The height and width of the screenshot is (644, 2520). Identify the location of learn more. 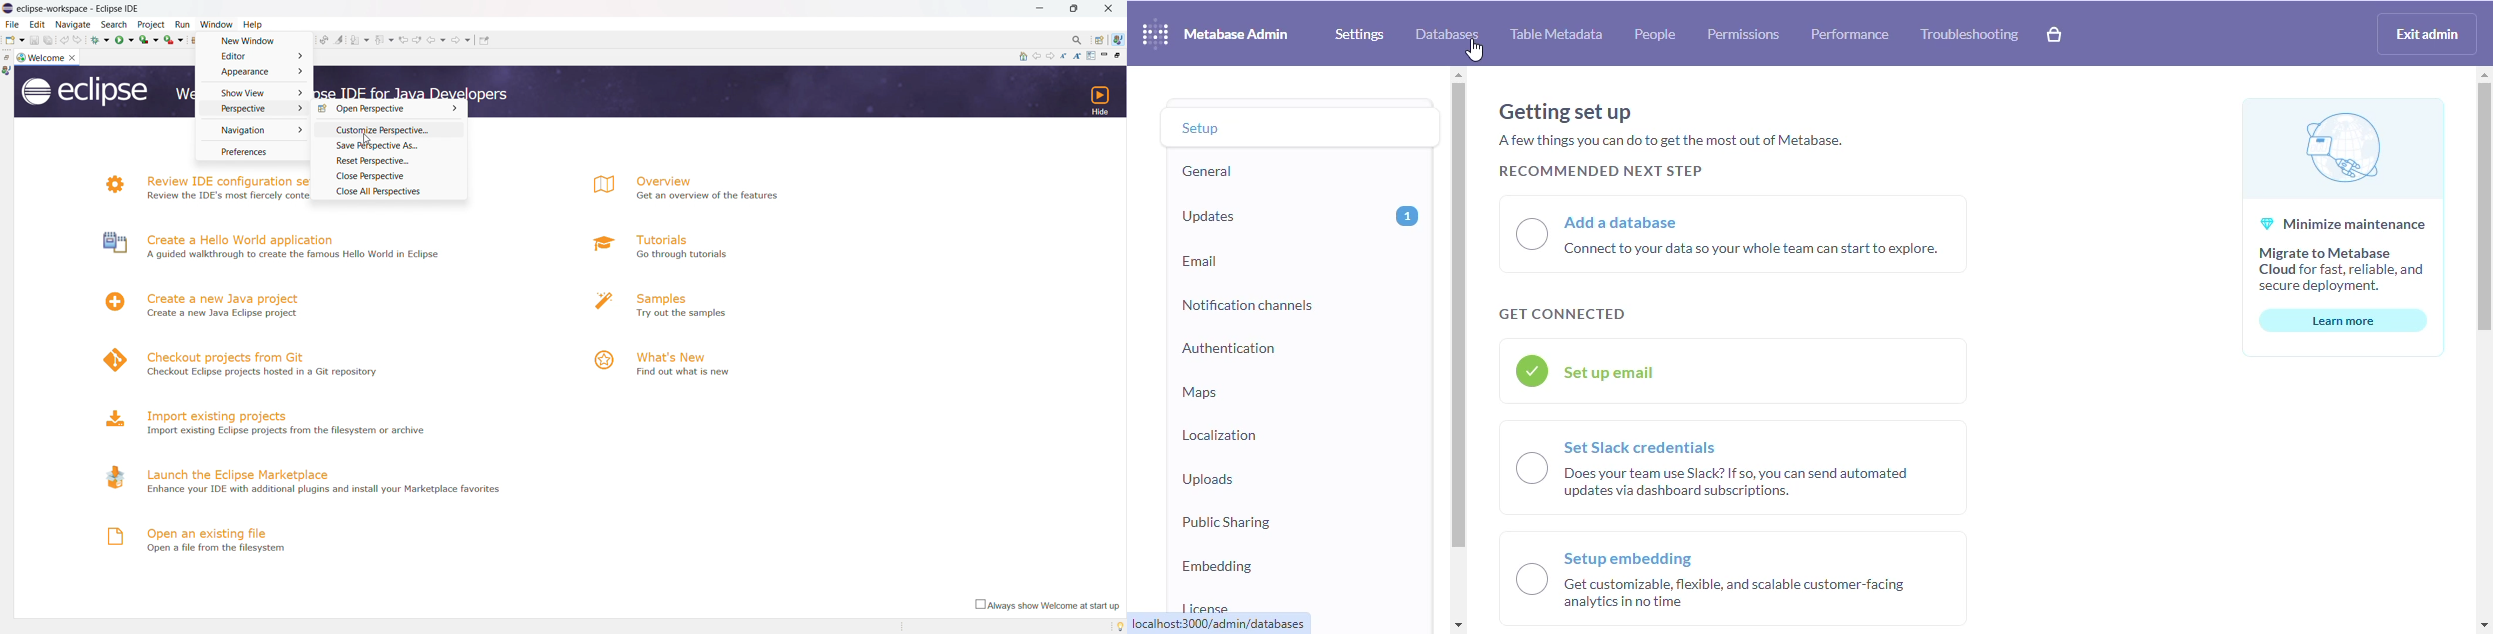
(2344, 320).